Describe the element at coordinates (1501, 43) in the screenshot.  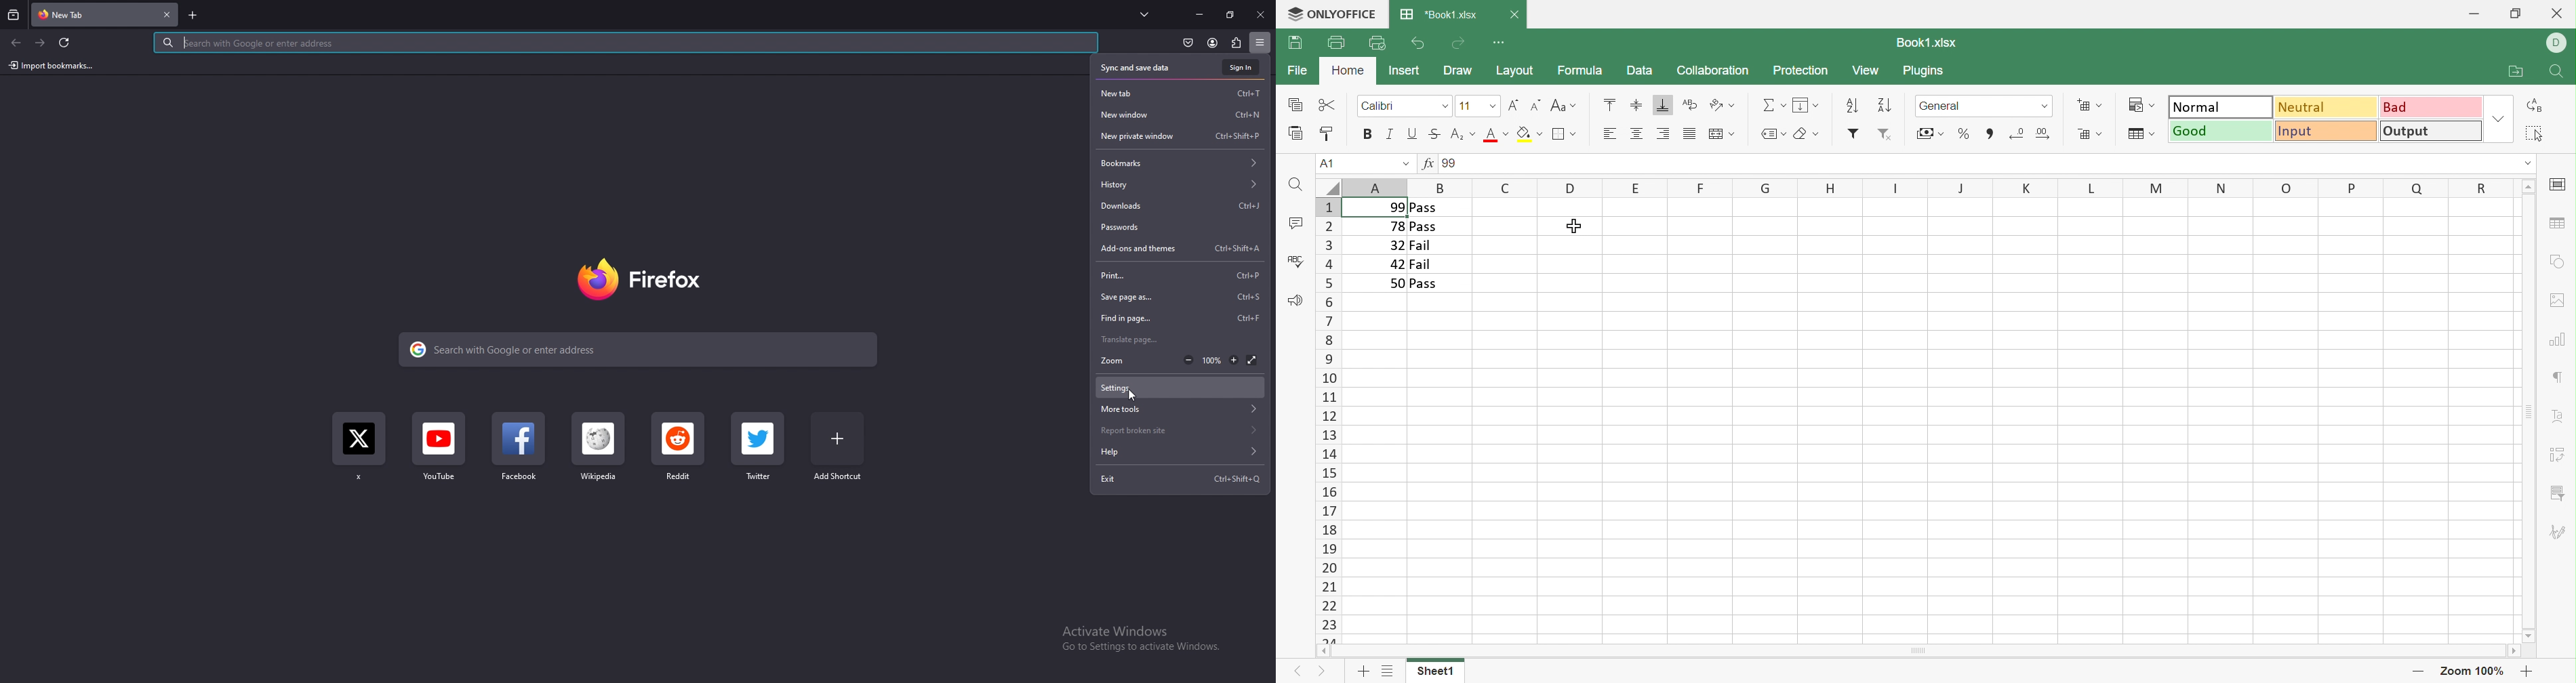
I see `Customize Quick Access Toolbar` at that location.